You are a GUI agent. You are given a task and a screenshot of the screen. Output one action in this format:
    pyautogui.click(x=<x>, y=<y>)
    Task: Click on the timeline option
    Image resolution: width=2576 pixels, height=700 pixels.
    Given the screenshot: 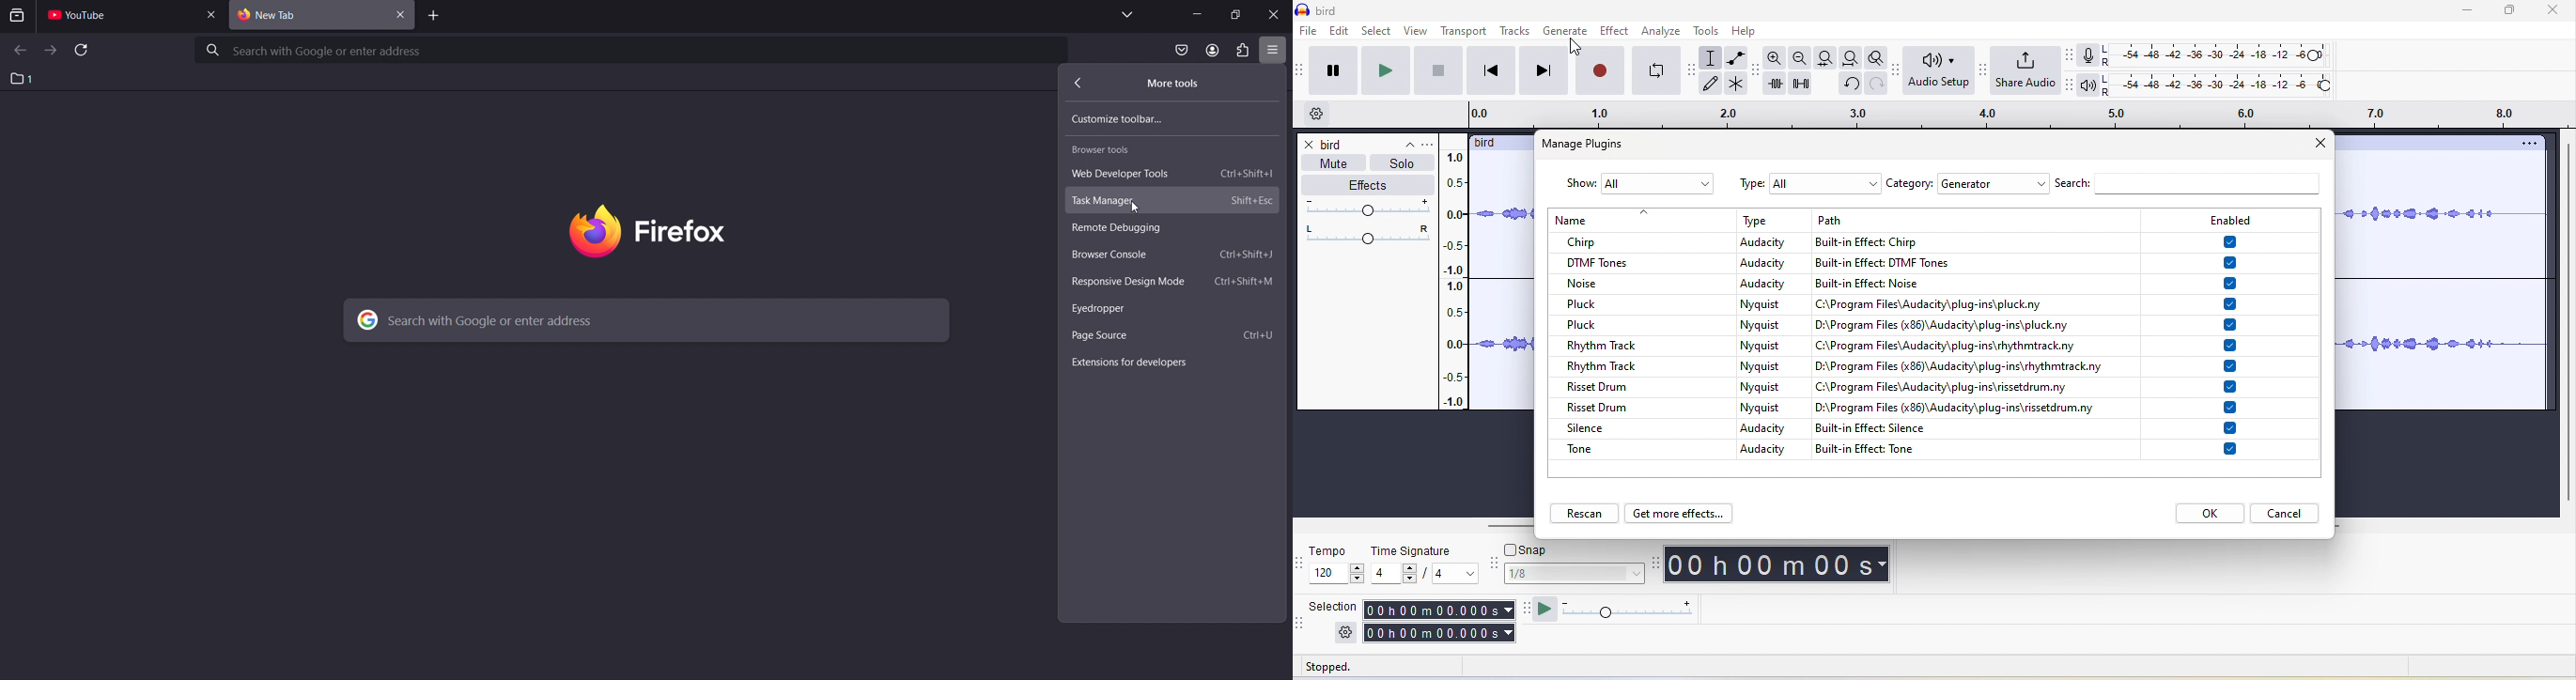 What is the action you would take?
    pyautogui.click(x=1316, y=116)
    